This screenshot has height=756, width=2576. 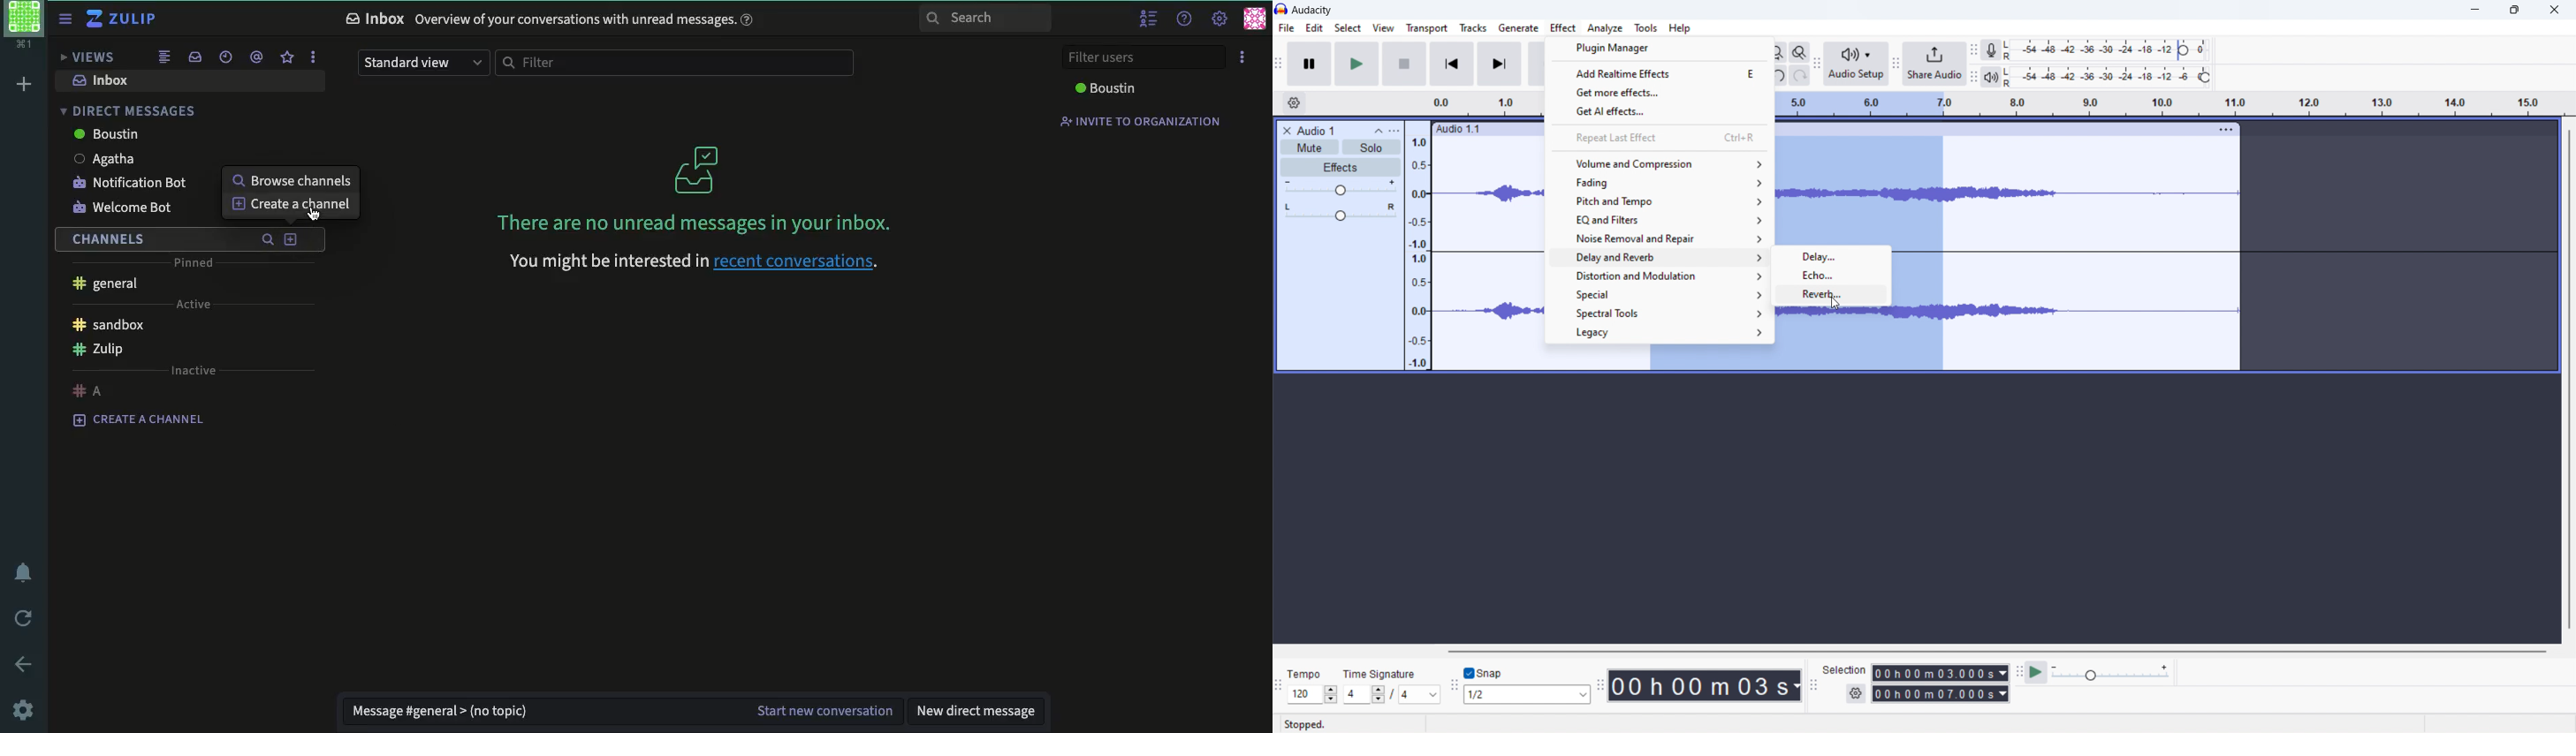 What do you see at coordinates (1287, 28) in the screenshot?
I see `file` at bounding box center [1287, 28].